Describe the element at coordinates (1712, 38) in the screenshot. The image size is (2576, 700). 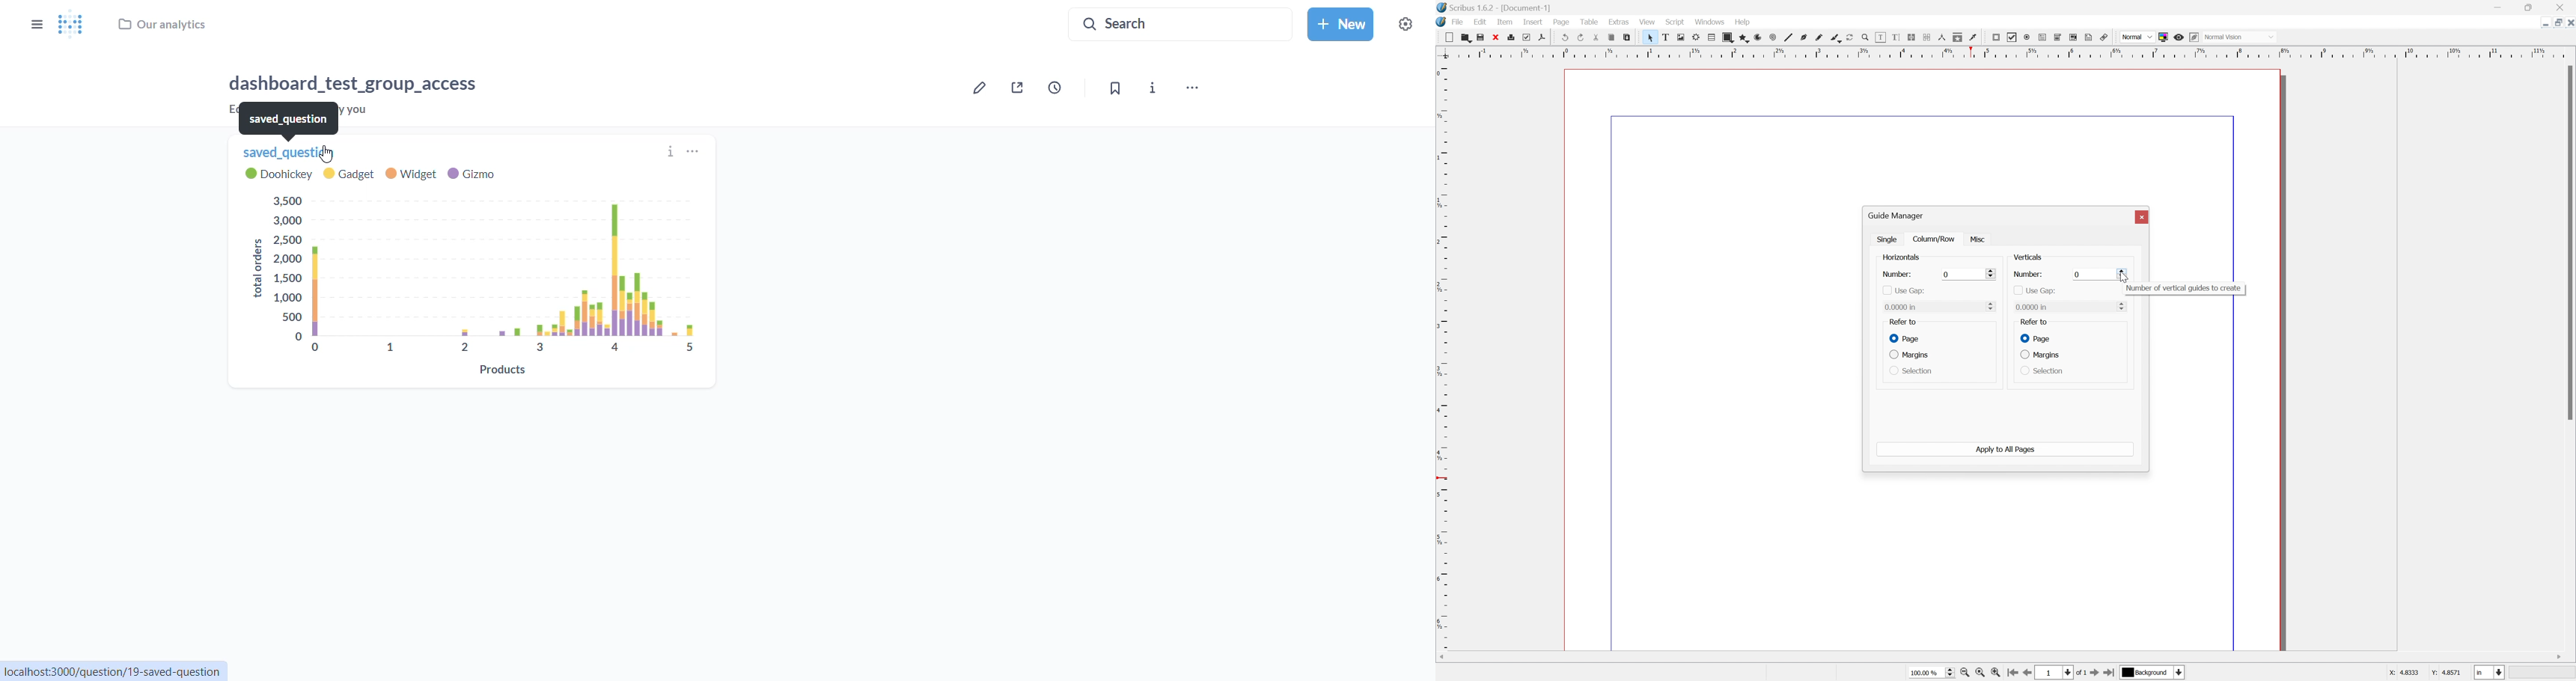
I see `table` at that location.